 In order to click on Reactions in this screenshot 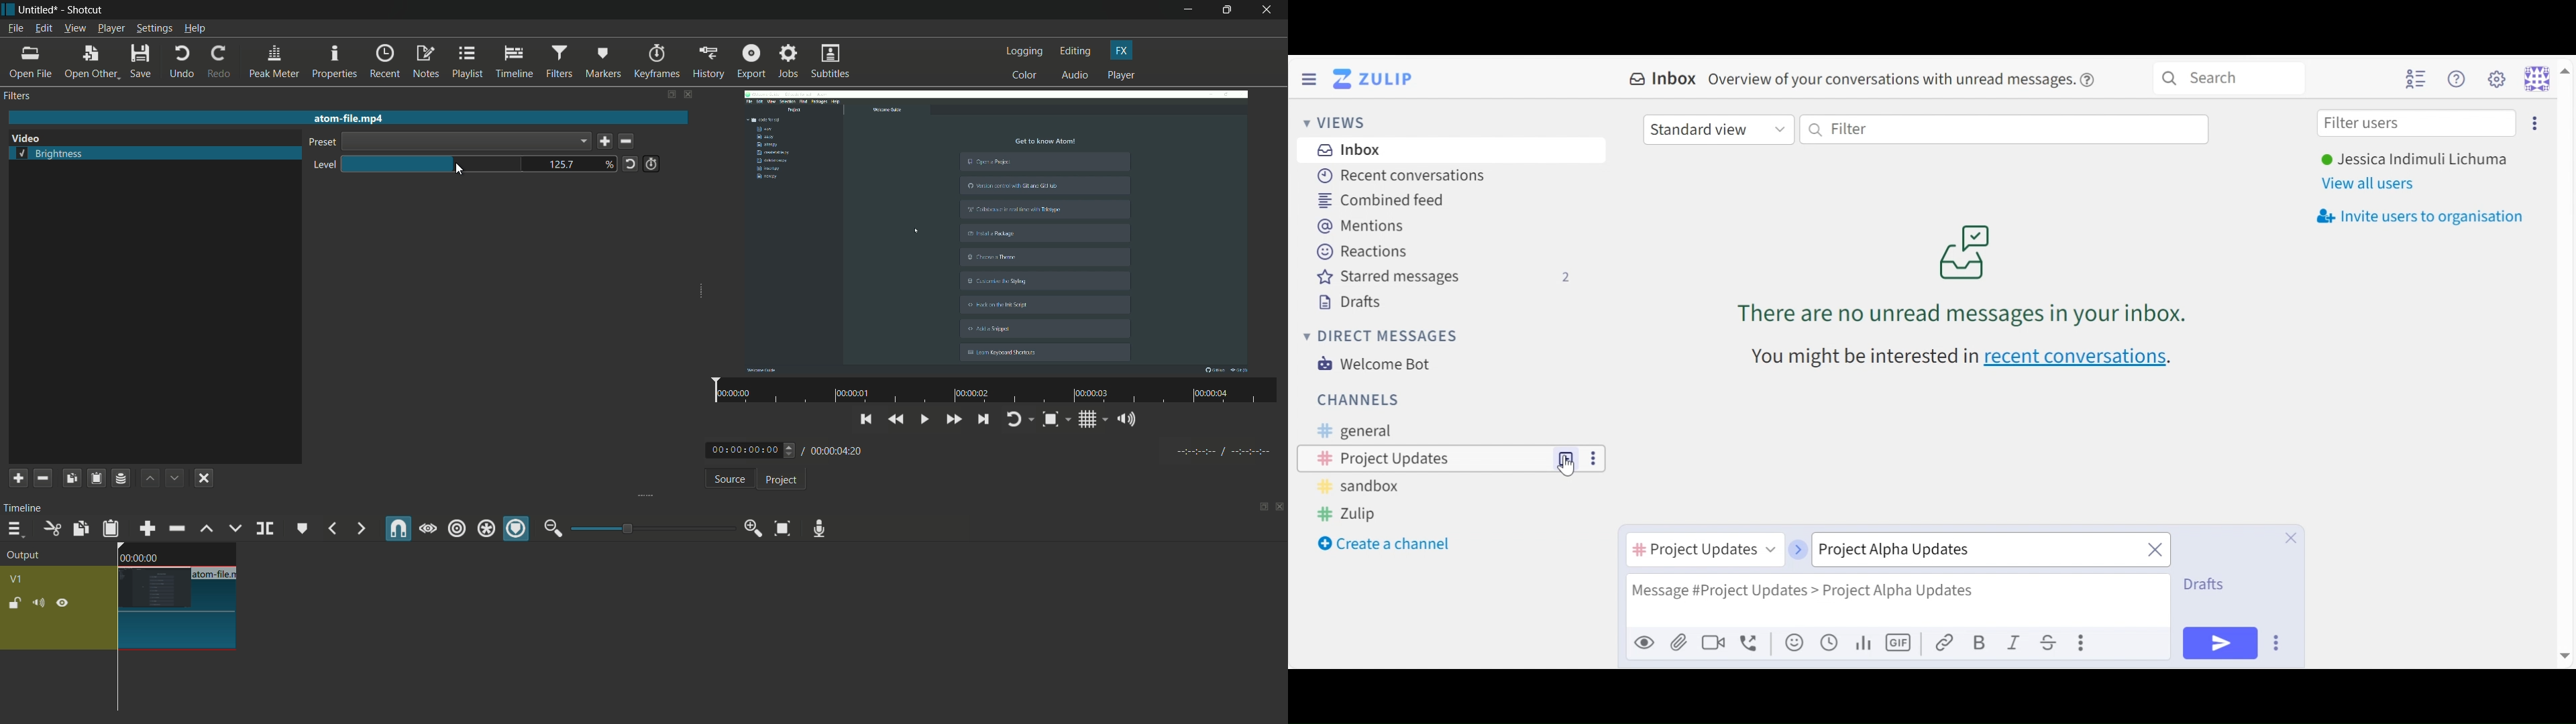, I will do `click(1362, 250)`.